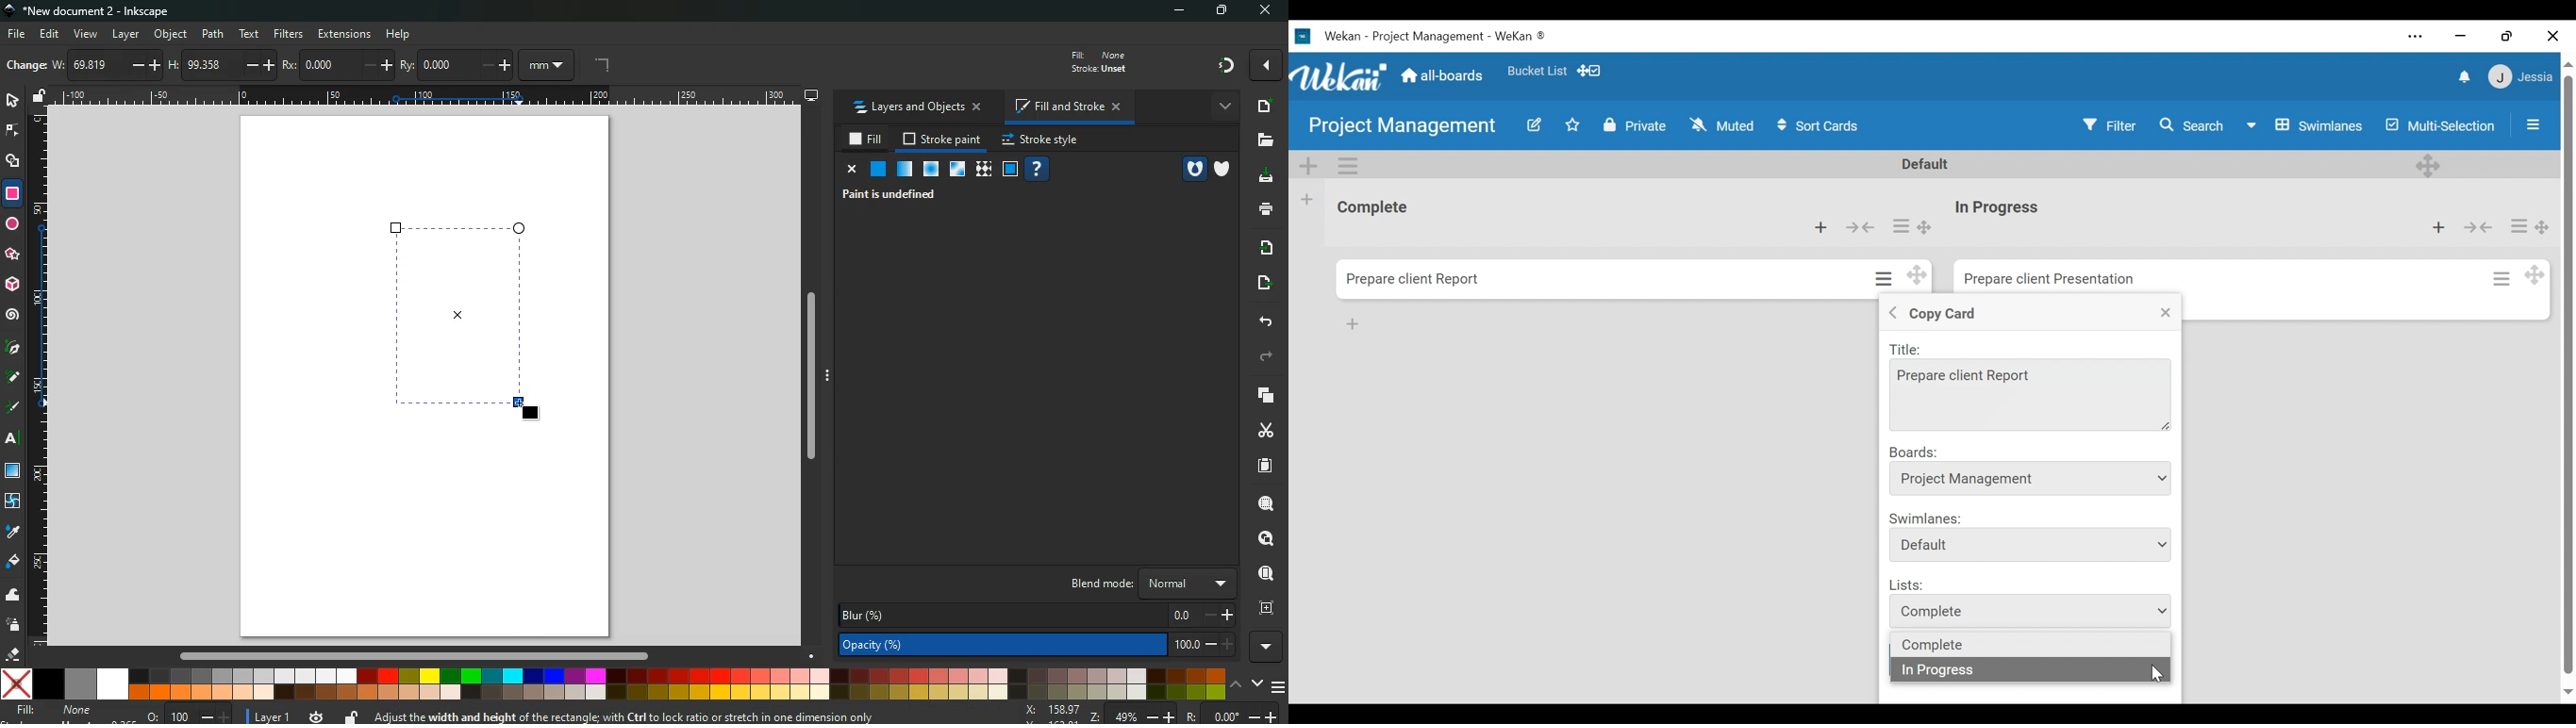  I want to click on texture, so click(983, 170).